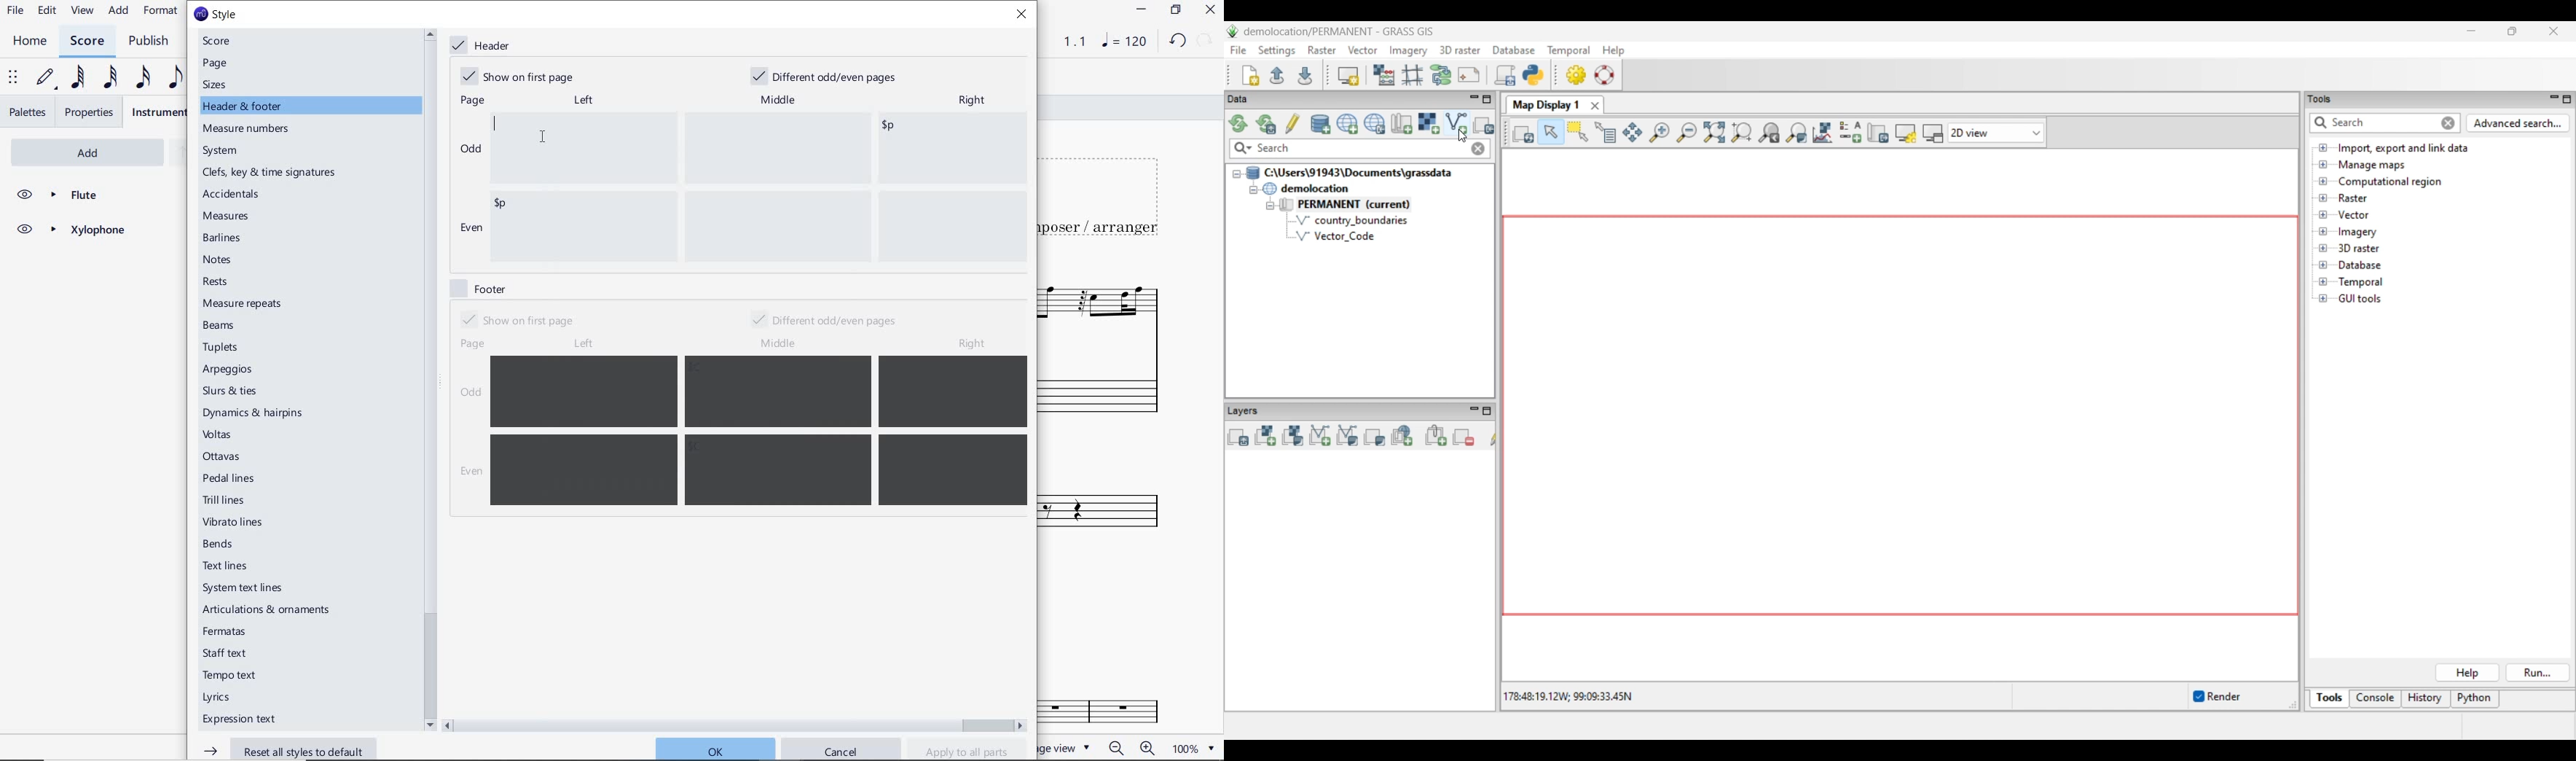 This screenshot has height=784, width=2576. I want to click on even, so click(468, 472).